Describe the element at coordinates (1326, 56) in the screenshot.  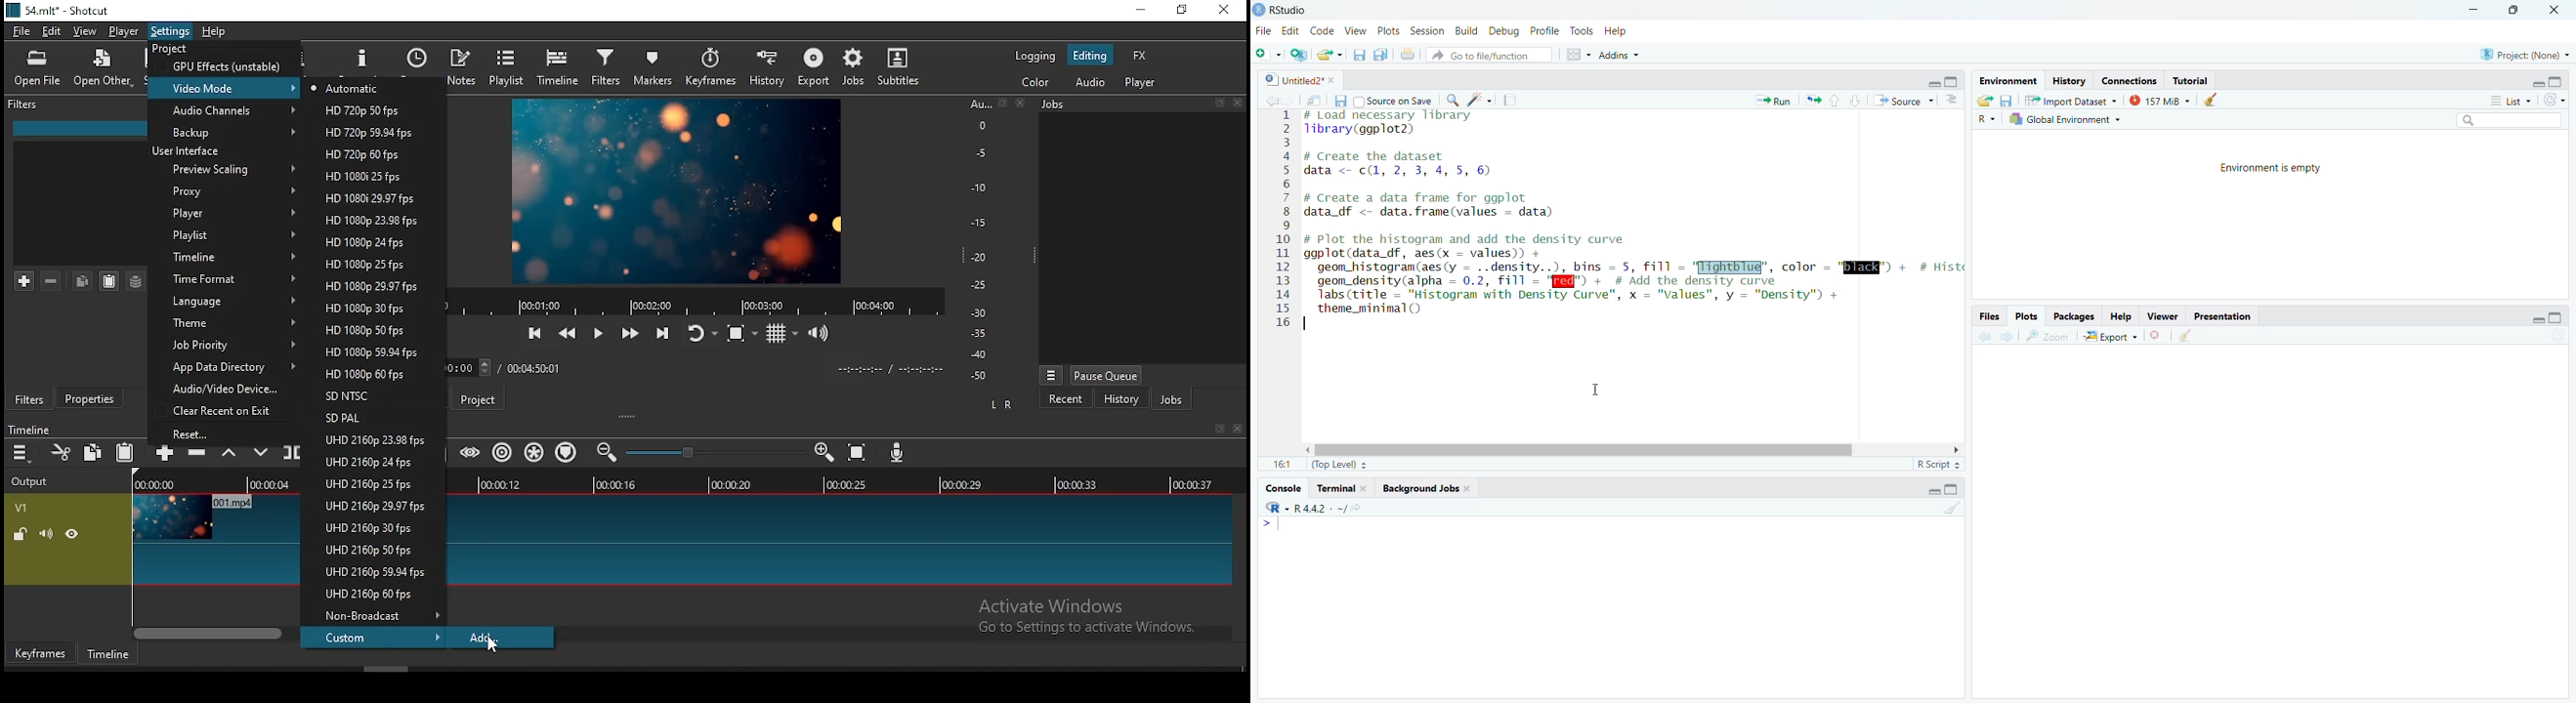
I see `open an existing file` at that location.